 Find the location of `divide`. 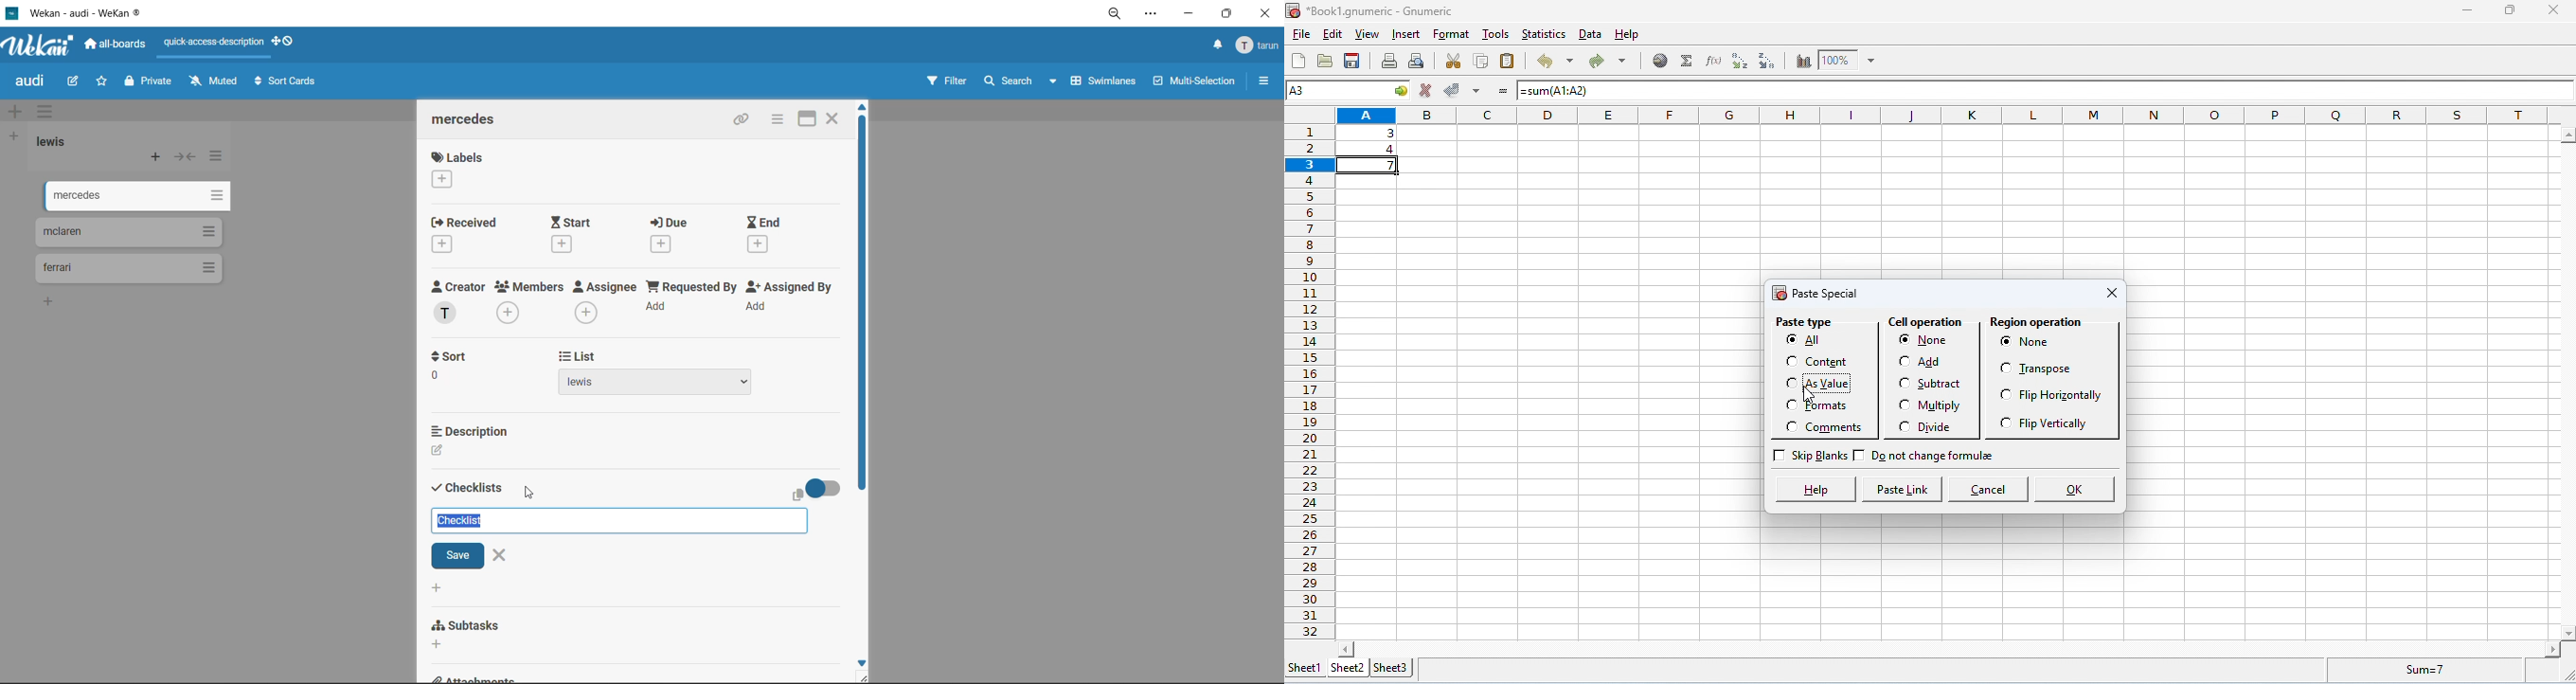

divide is located at coordinates (1940, 428).